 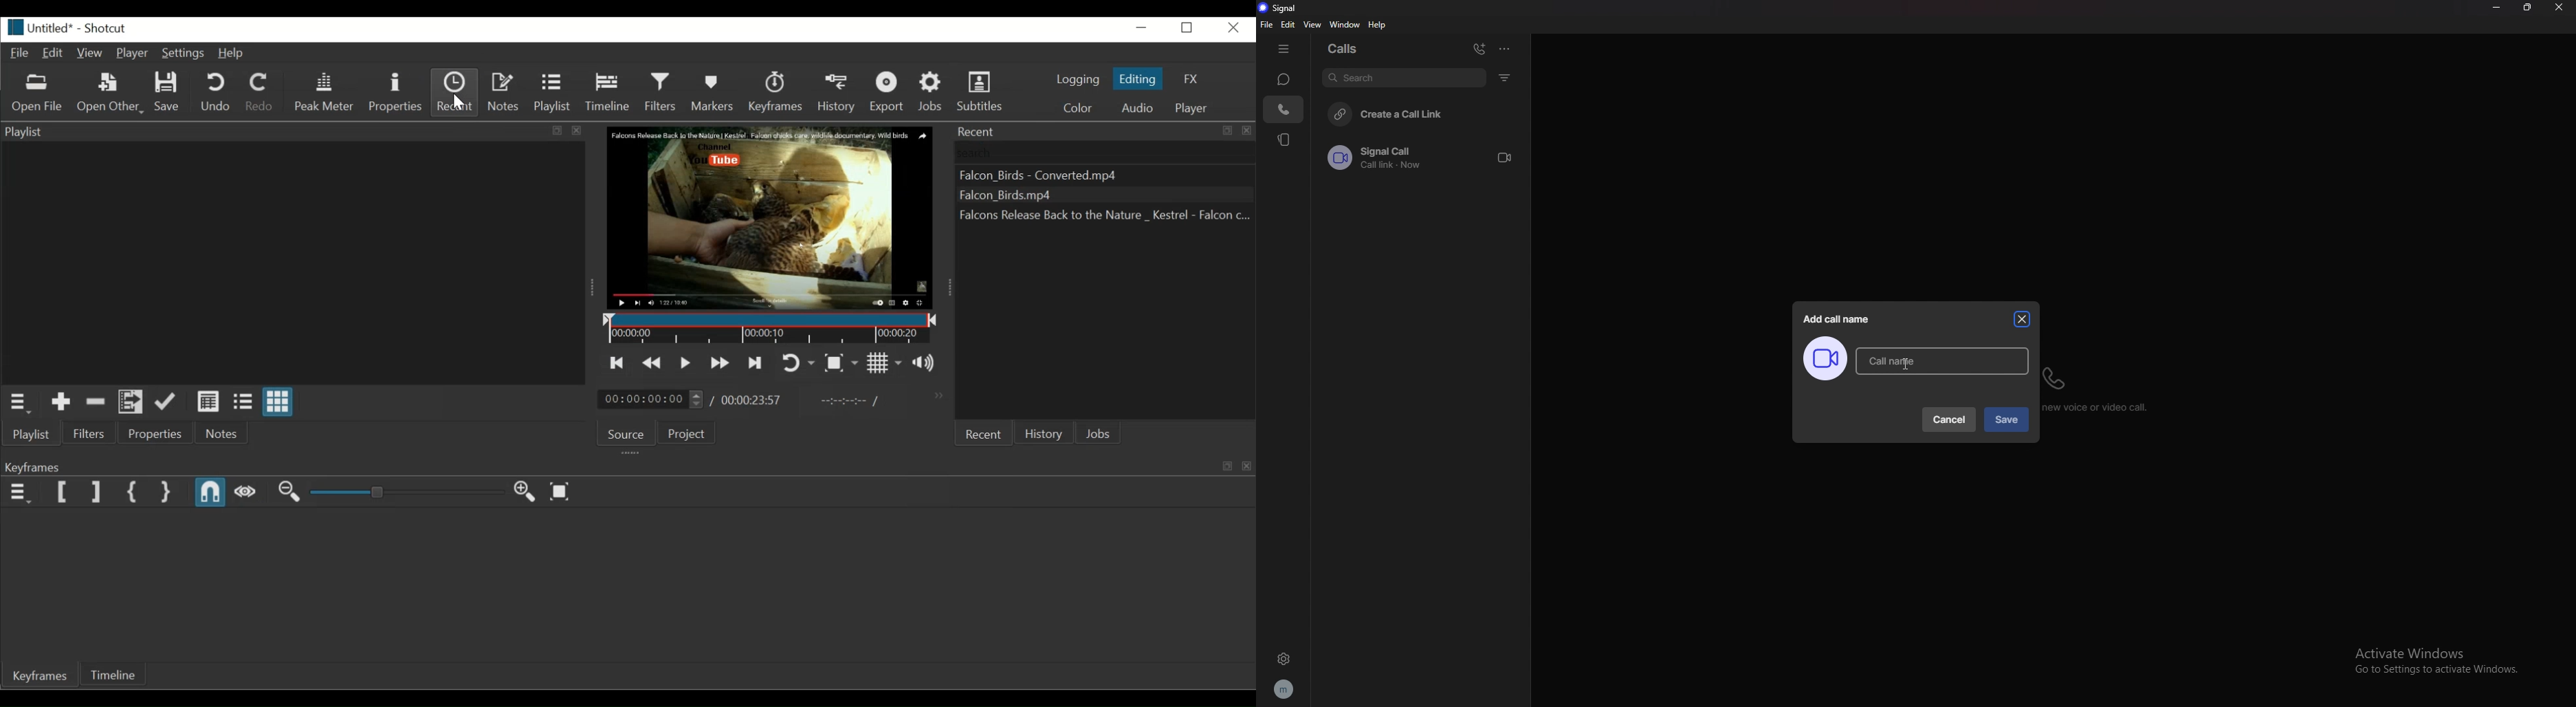 What do you see at coordinates (1142, 27) in the screenshot?
I see `minimize` at bounding box center [1142, 27].